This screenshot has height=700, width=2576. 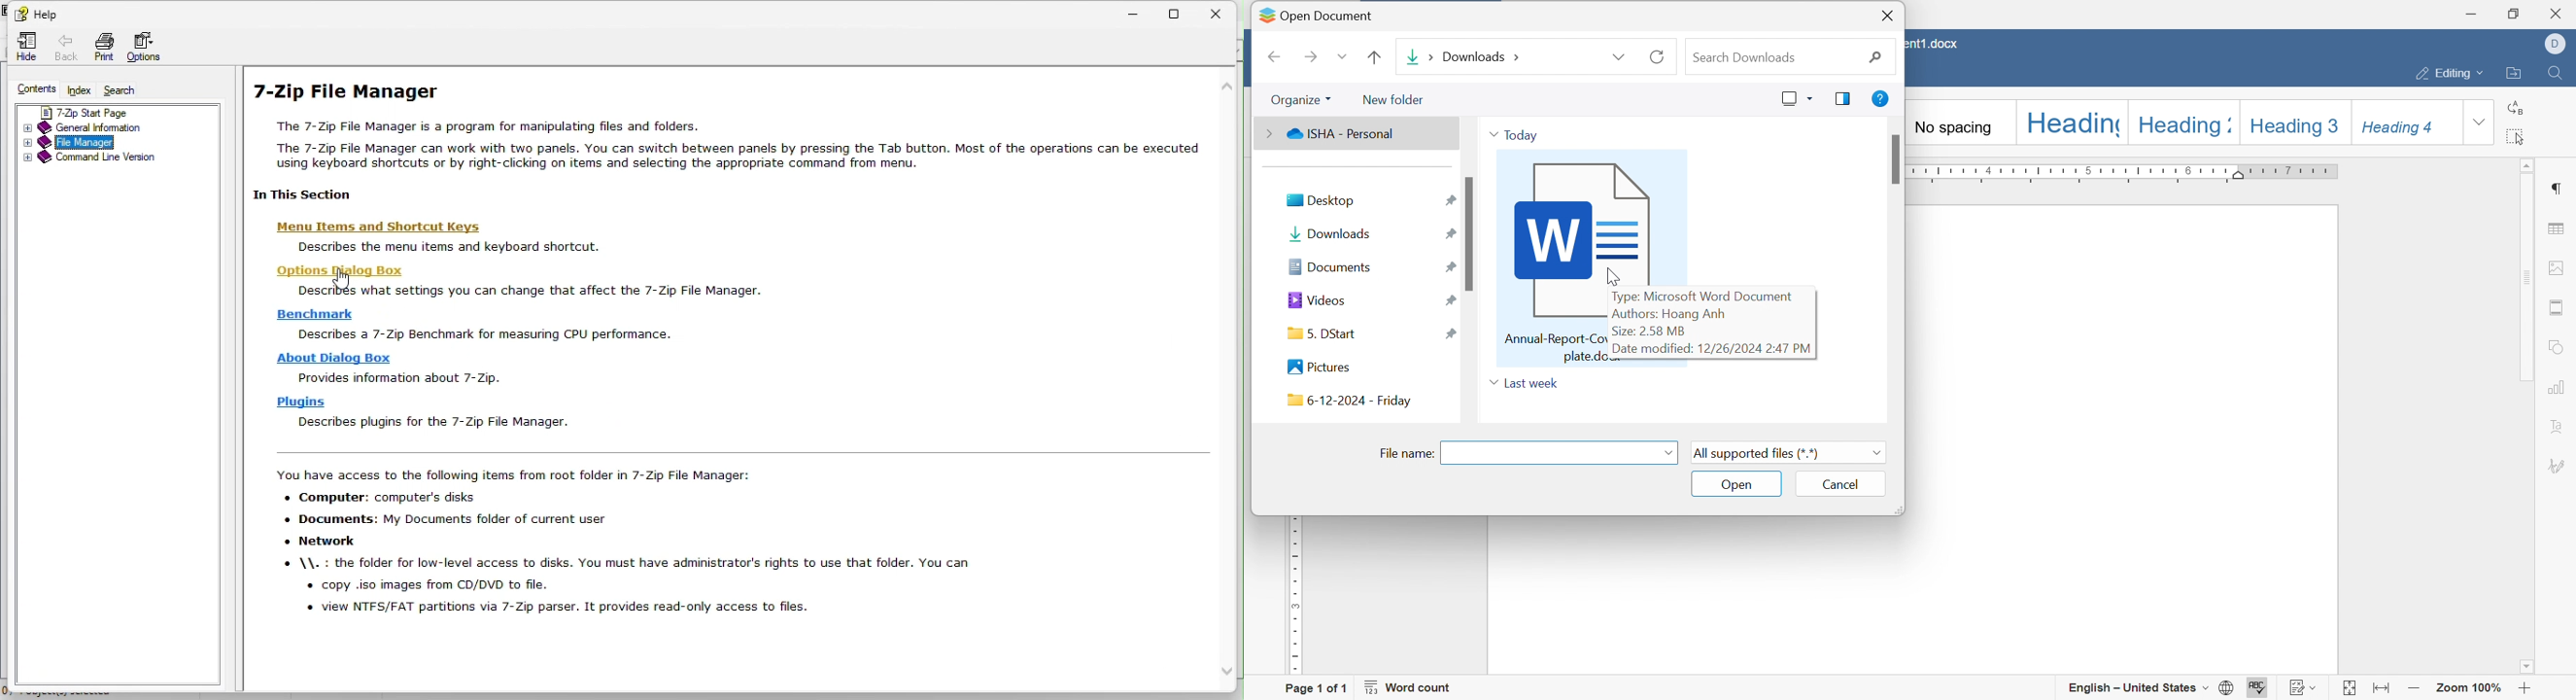 I want to click on 7zip information, so click(x=411, y=379).